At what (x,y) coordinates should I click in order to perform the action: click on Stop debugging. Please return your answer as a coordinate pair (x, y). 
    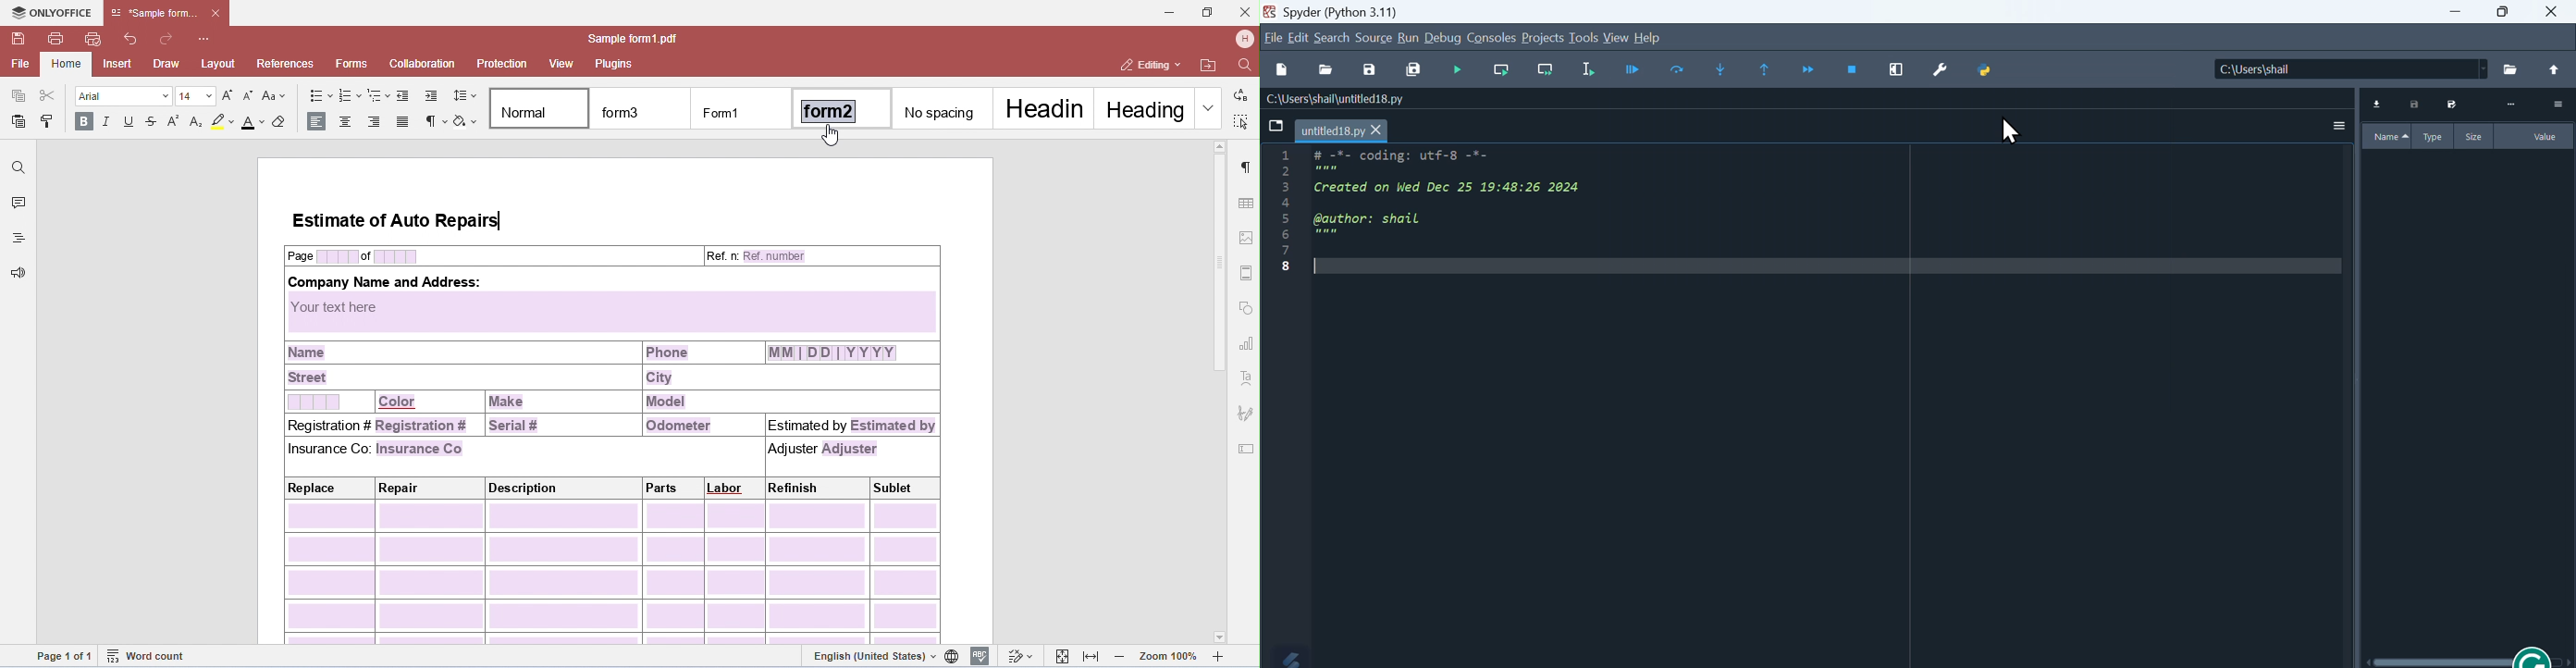
    Looking at the image, I should click on (1854, 69).